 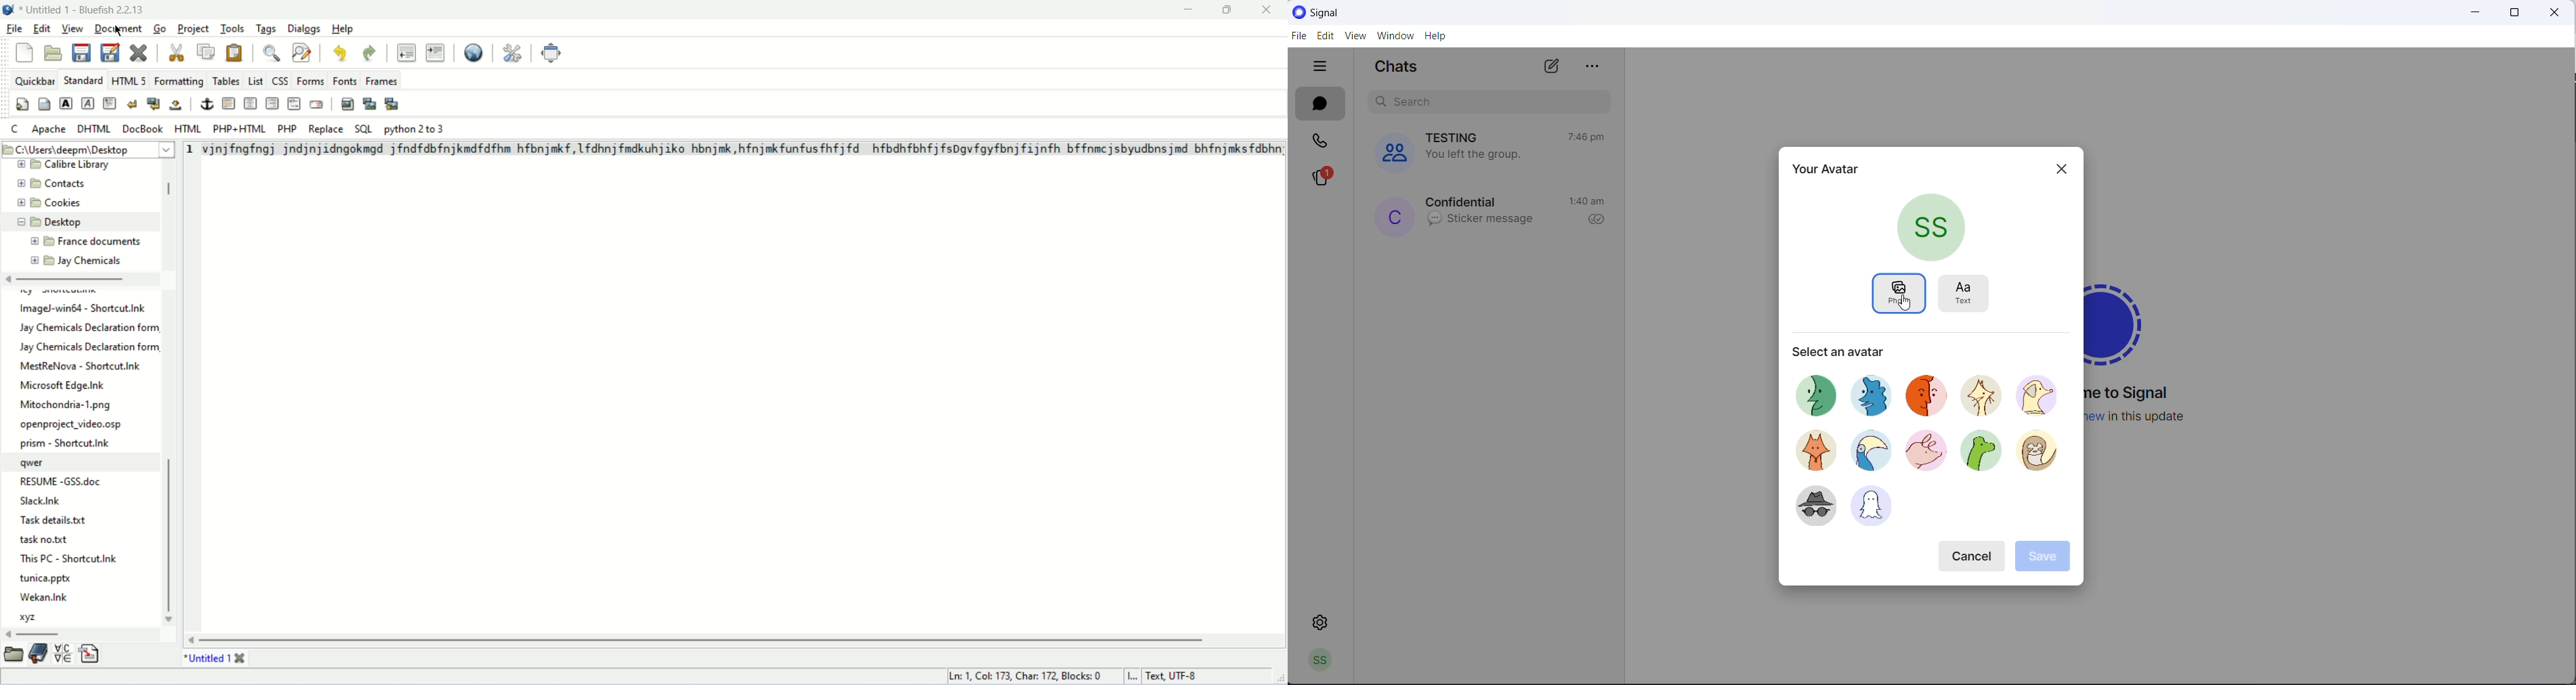 I want to click on select avatar heading, so click(x=1854, y=351).